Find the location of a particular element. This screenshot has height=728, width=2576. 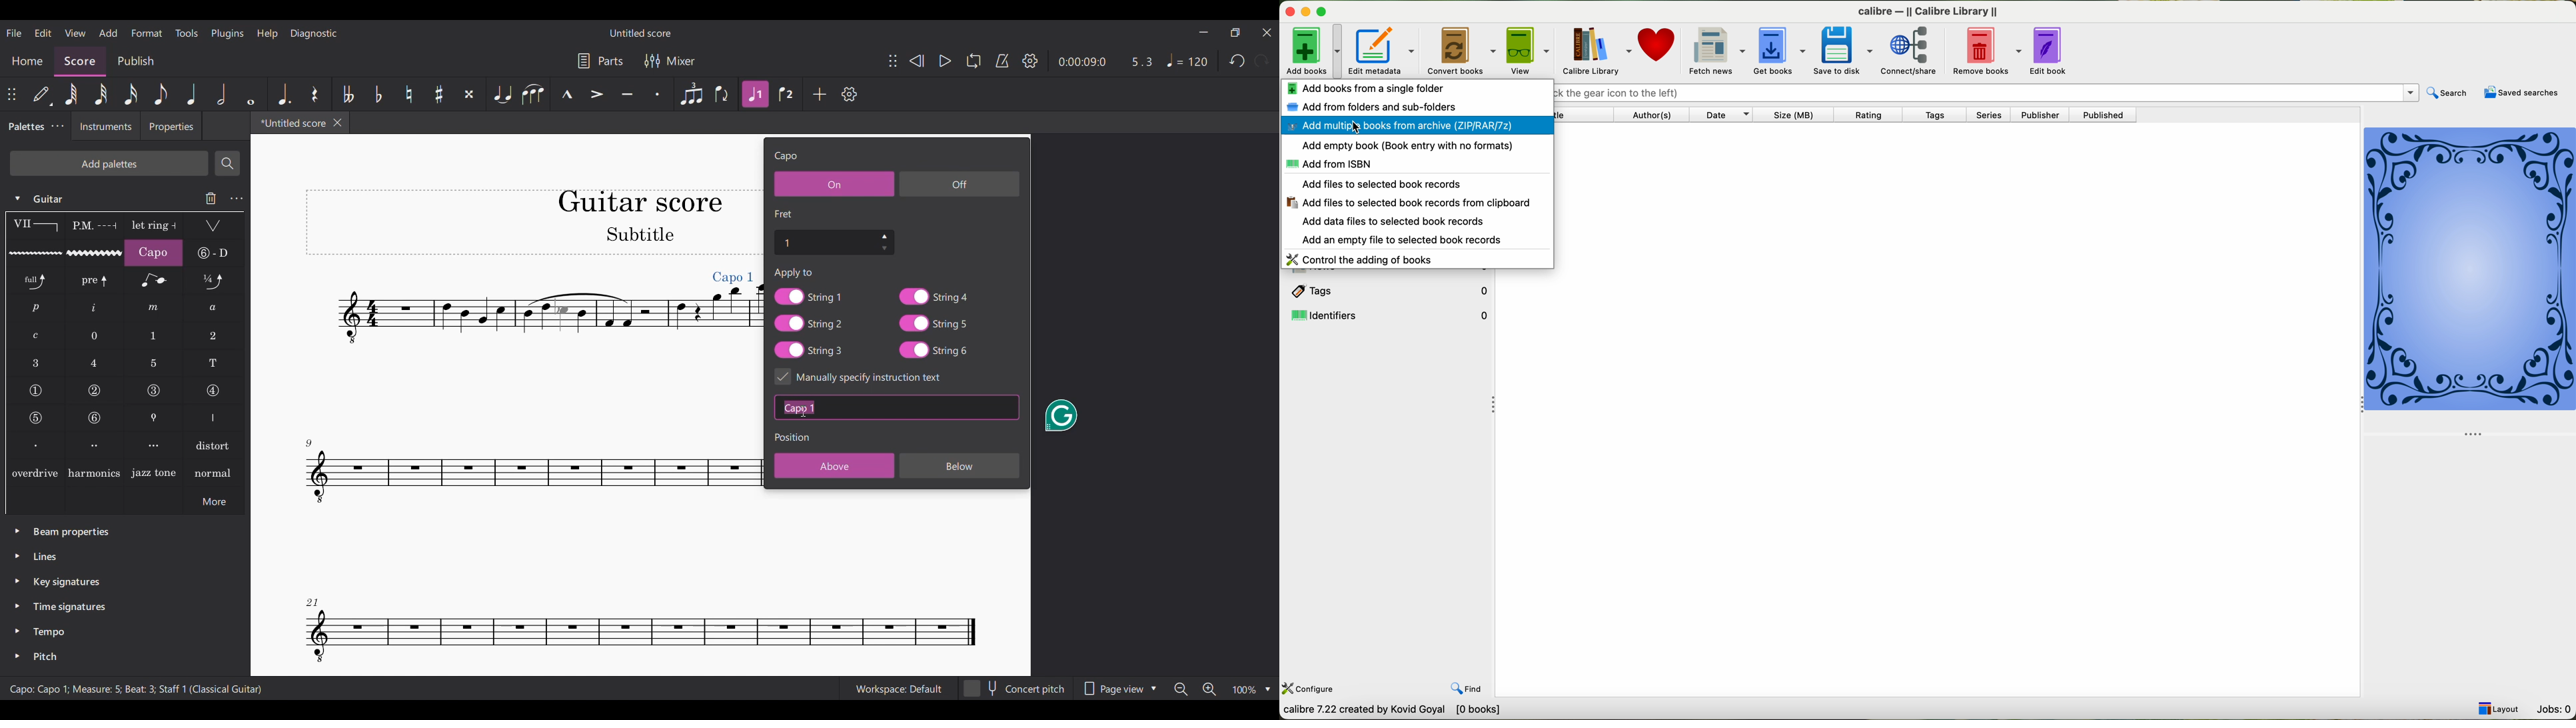

Thumb position is located at coordinates (155, 418).